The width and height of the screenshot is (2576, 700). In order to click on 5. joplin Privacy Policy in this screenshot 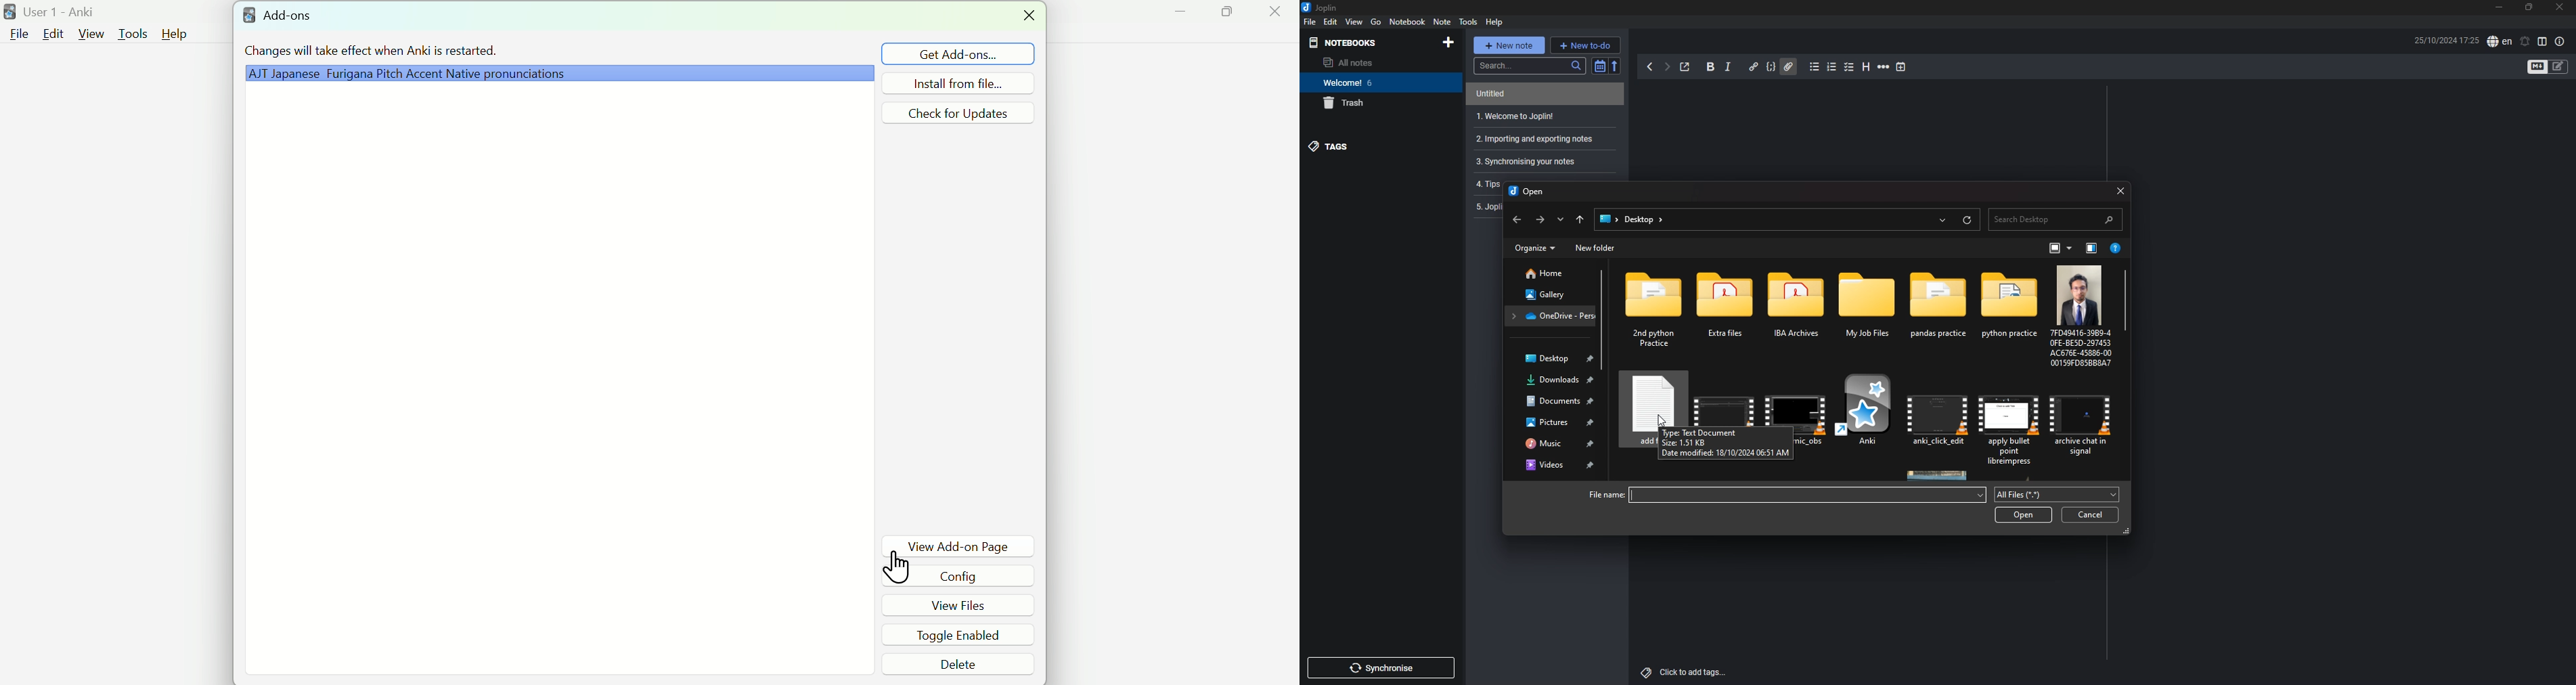, I will do `click(1488, 207)`.